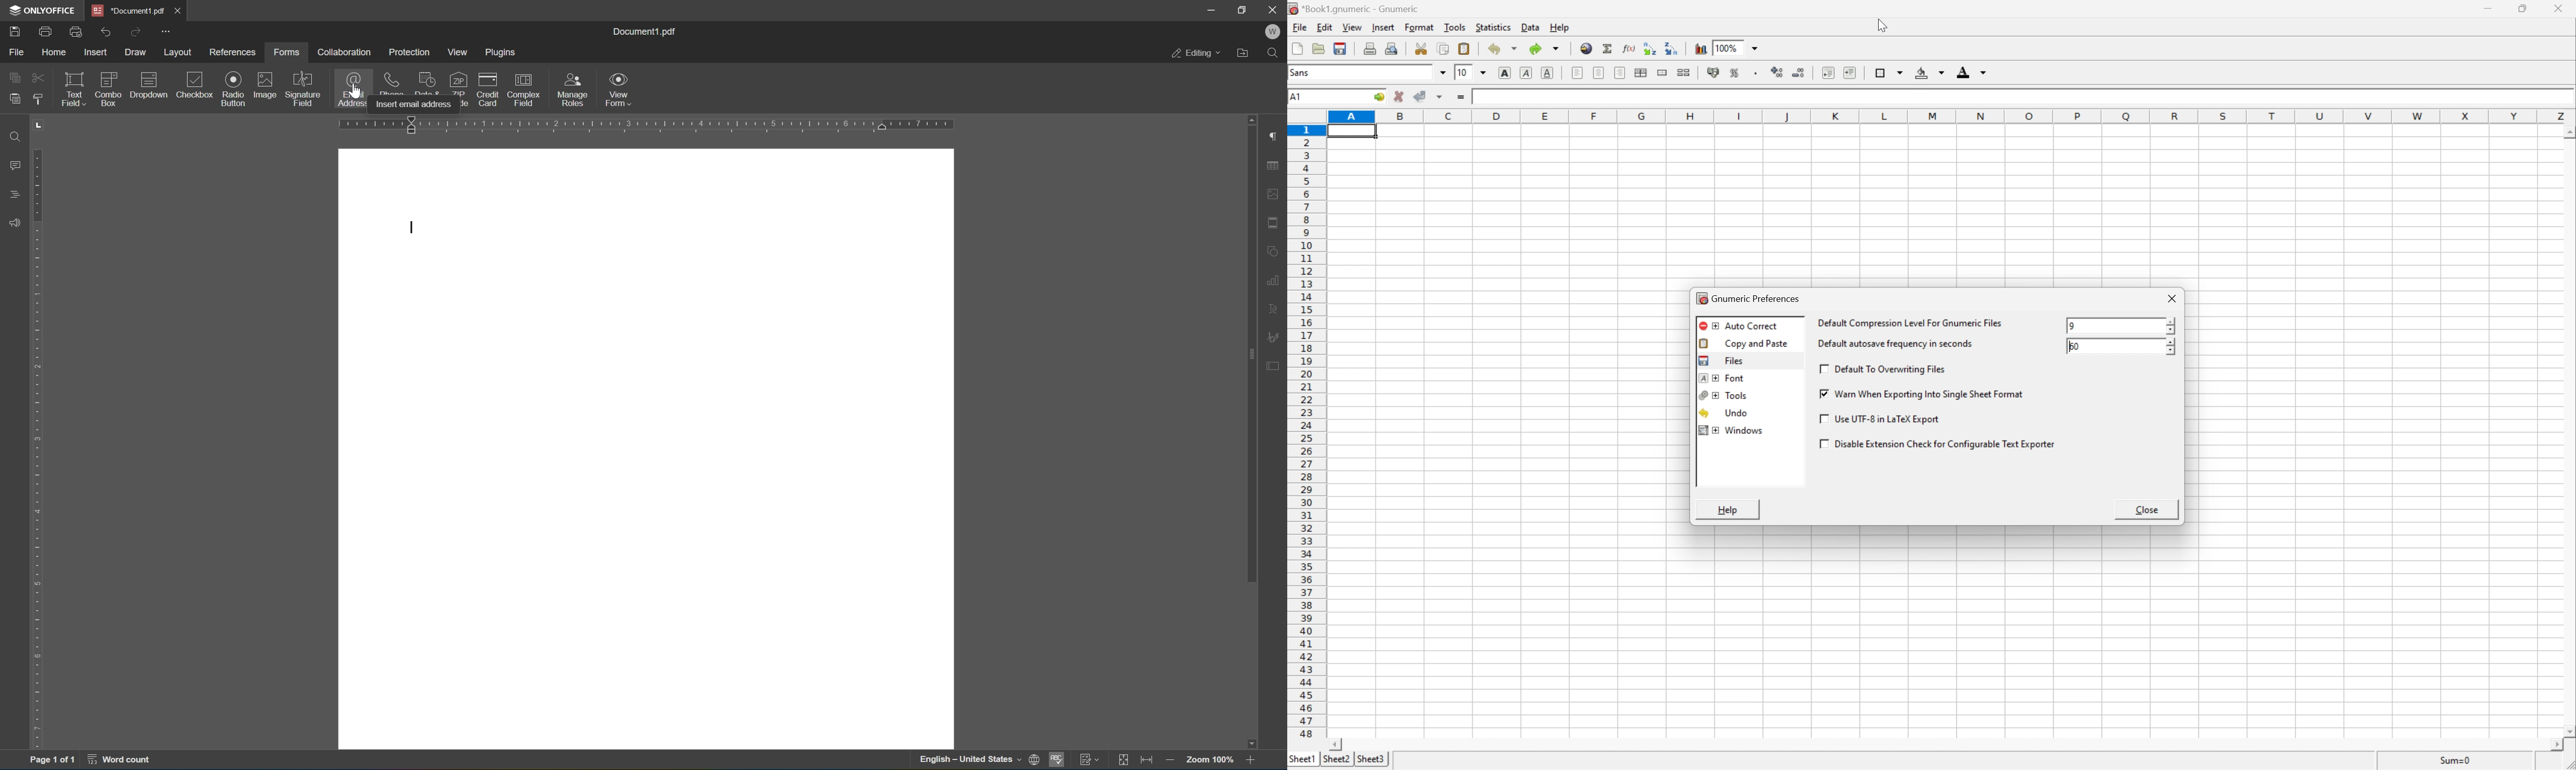  Describe the element at coordinates (1734, 432) in the screenshot. I see `windows` at that location.